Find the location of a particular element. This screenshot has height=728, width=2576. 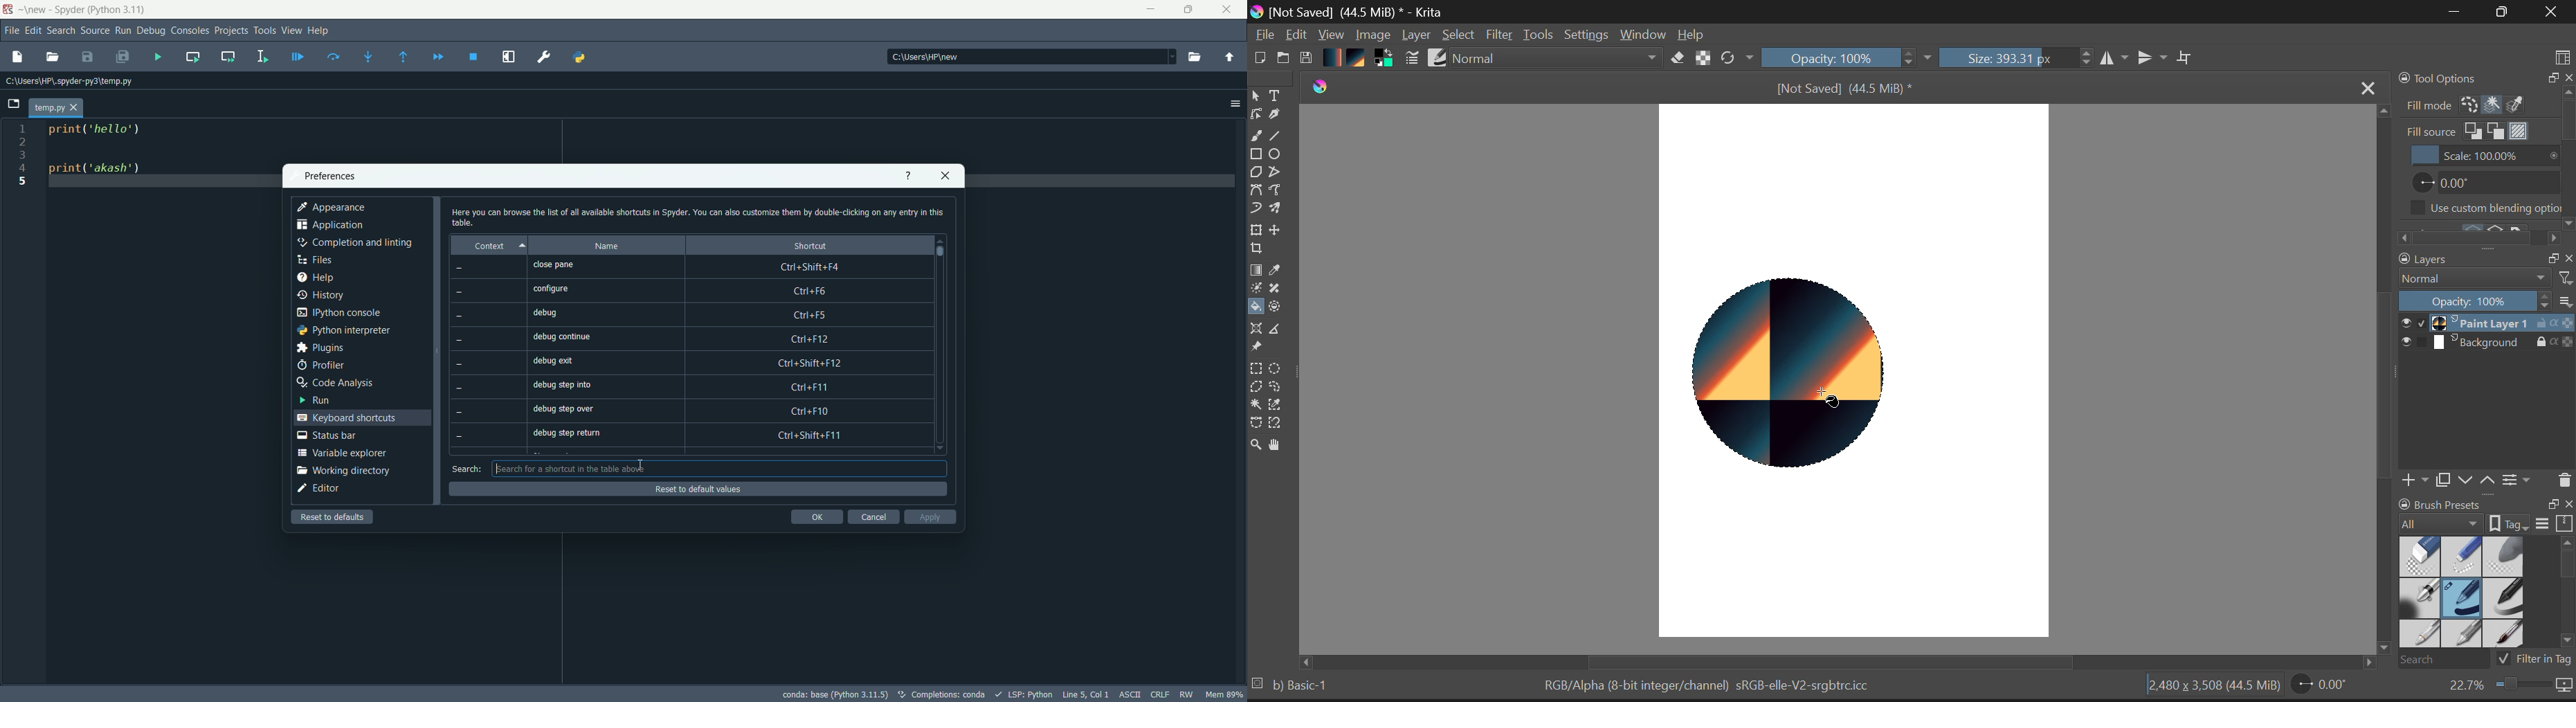

Image is located at coordinates (1373, 34).